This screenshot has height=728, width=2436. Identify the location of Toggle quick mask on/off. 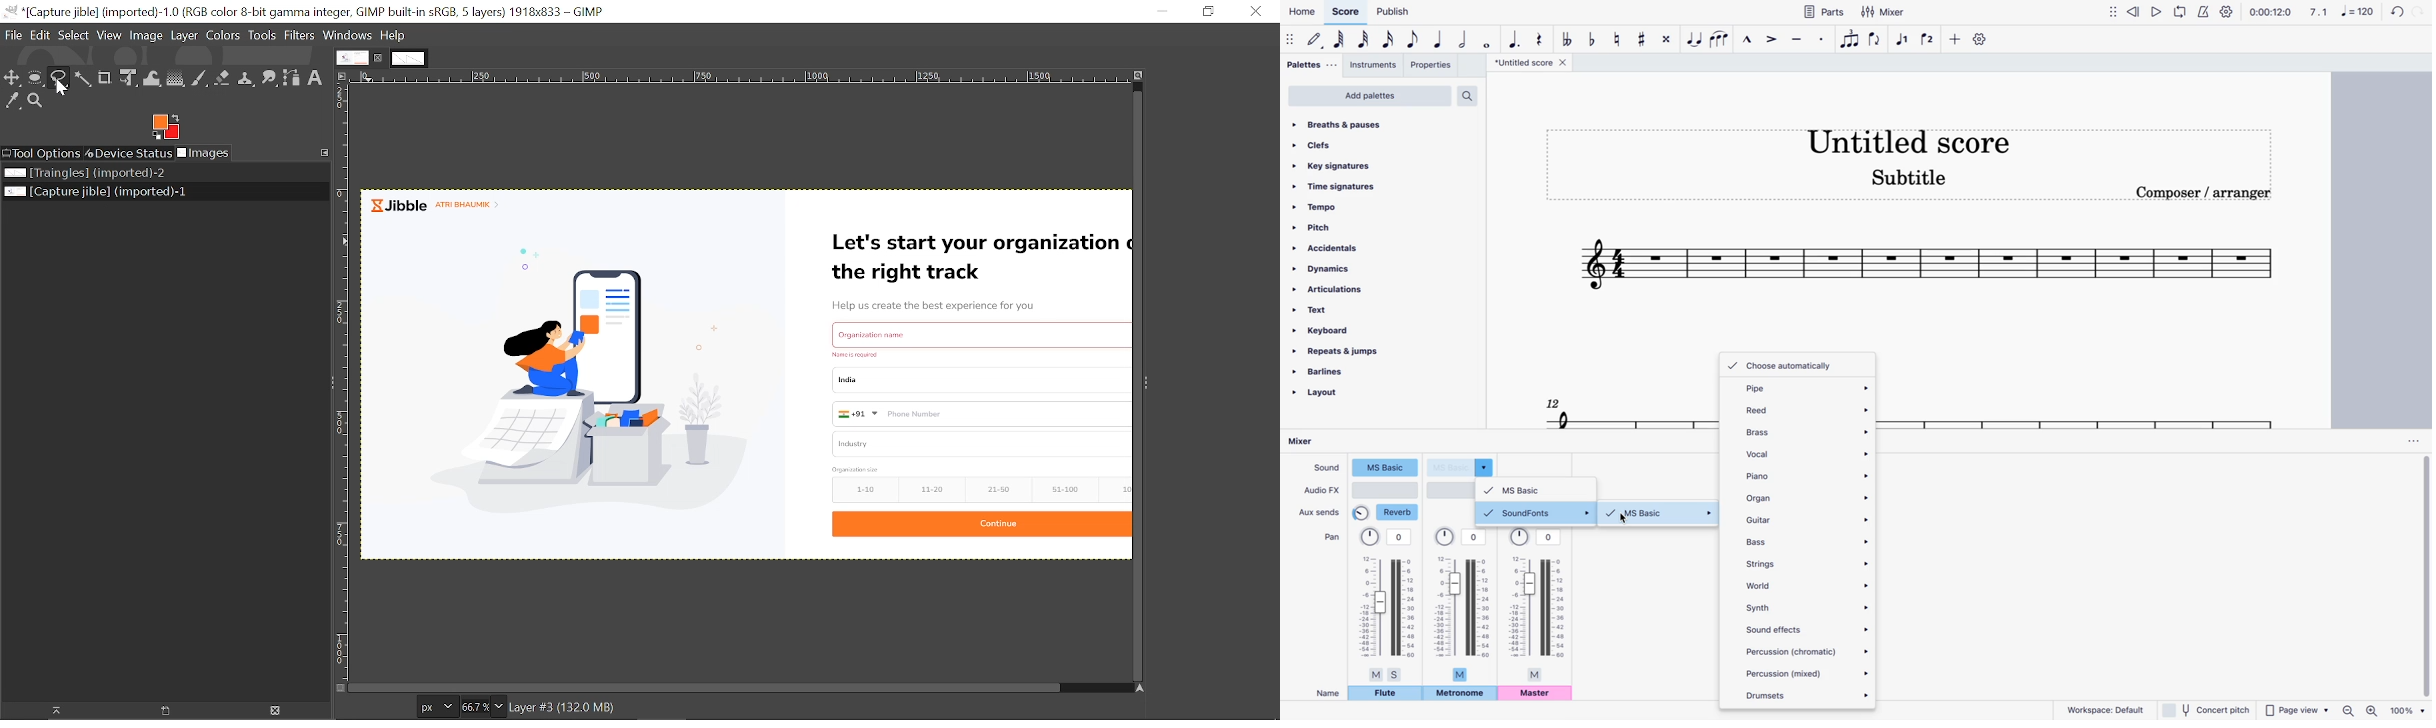
(336, 688).